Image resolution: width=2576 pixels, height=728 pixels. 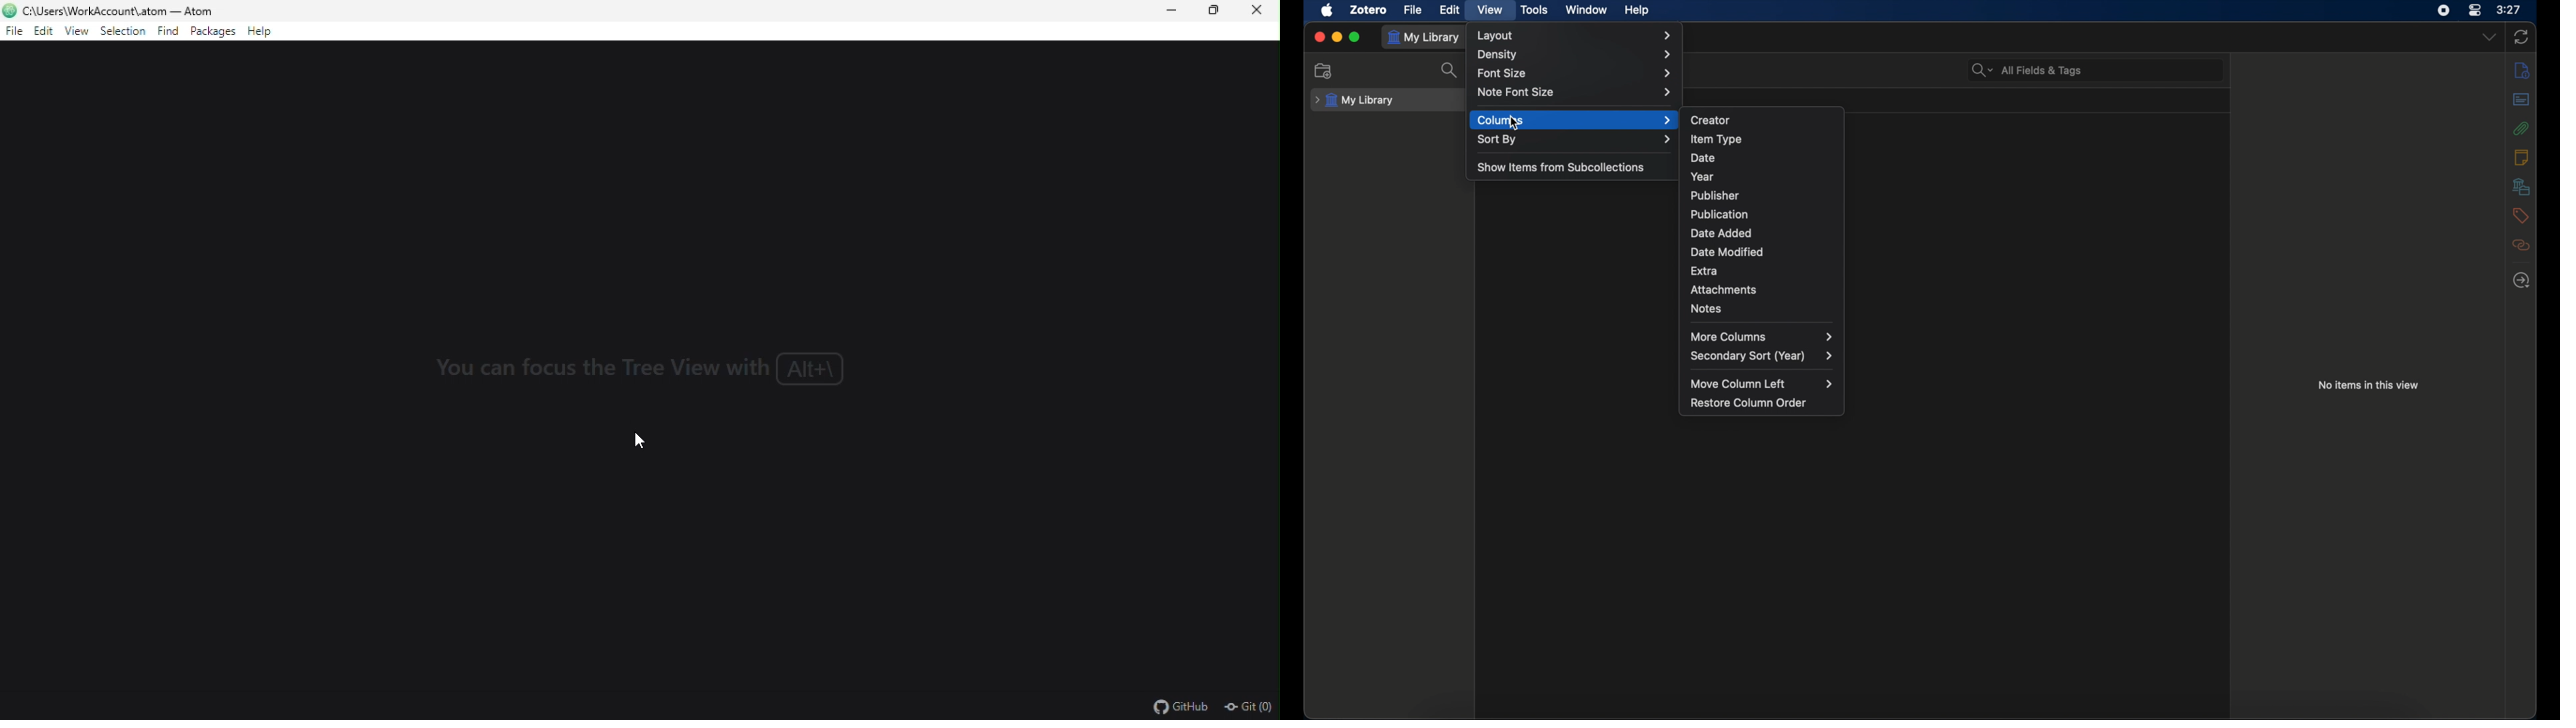 What do you see at coordinates (2521, 244) in the screenshot?
I see `related` at bounding box center [2521, 244].